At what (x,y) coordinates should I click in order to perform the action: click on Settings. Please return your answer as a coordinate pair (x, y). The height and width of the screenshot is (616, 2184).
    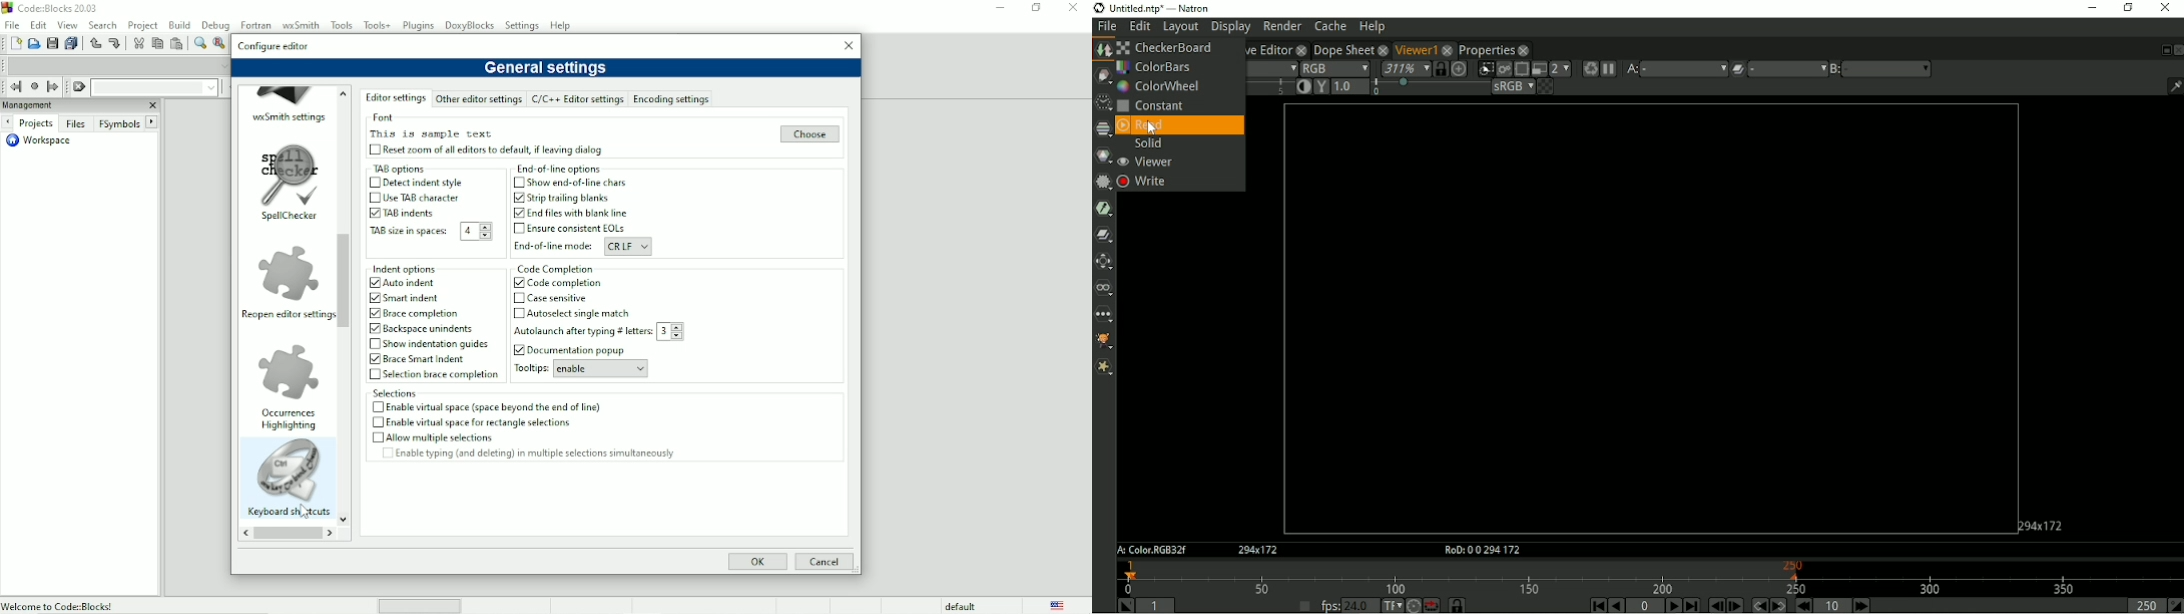
    Looking at the image, I should click on (523, 25).